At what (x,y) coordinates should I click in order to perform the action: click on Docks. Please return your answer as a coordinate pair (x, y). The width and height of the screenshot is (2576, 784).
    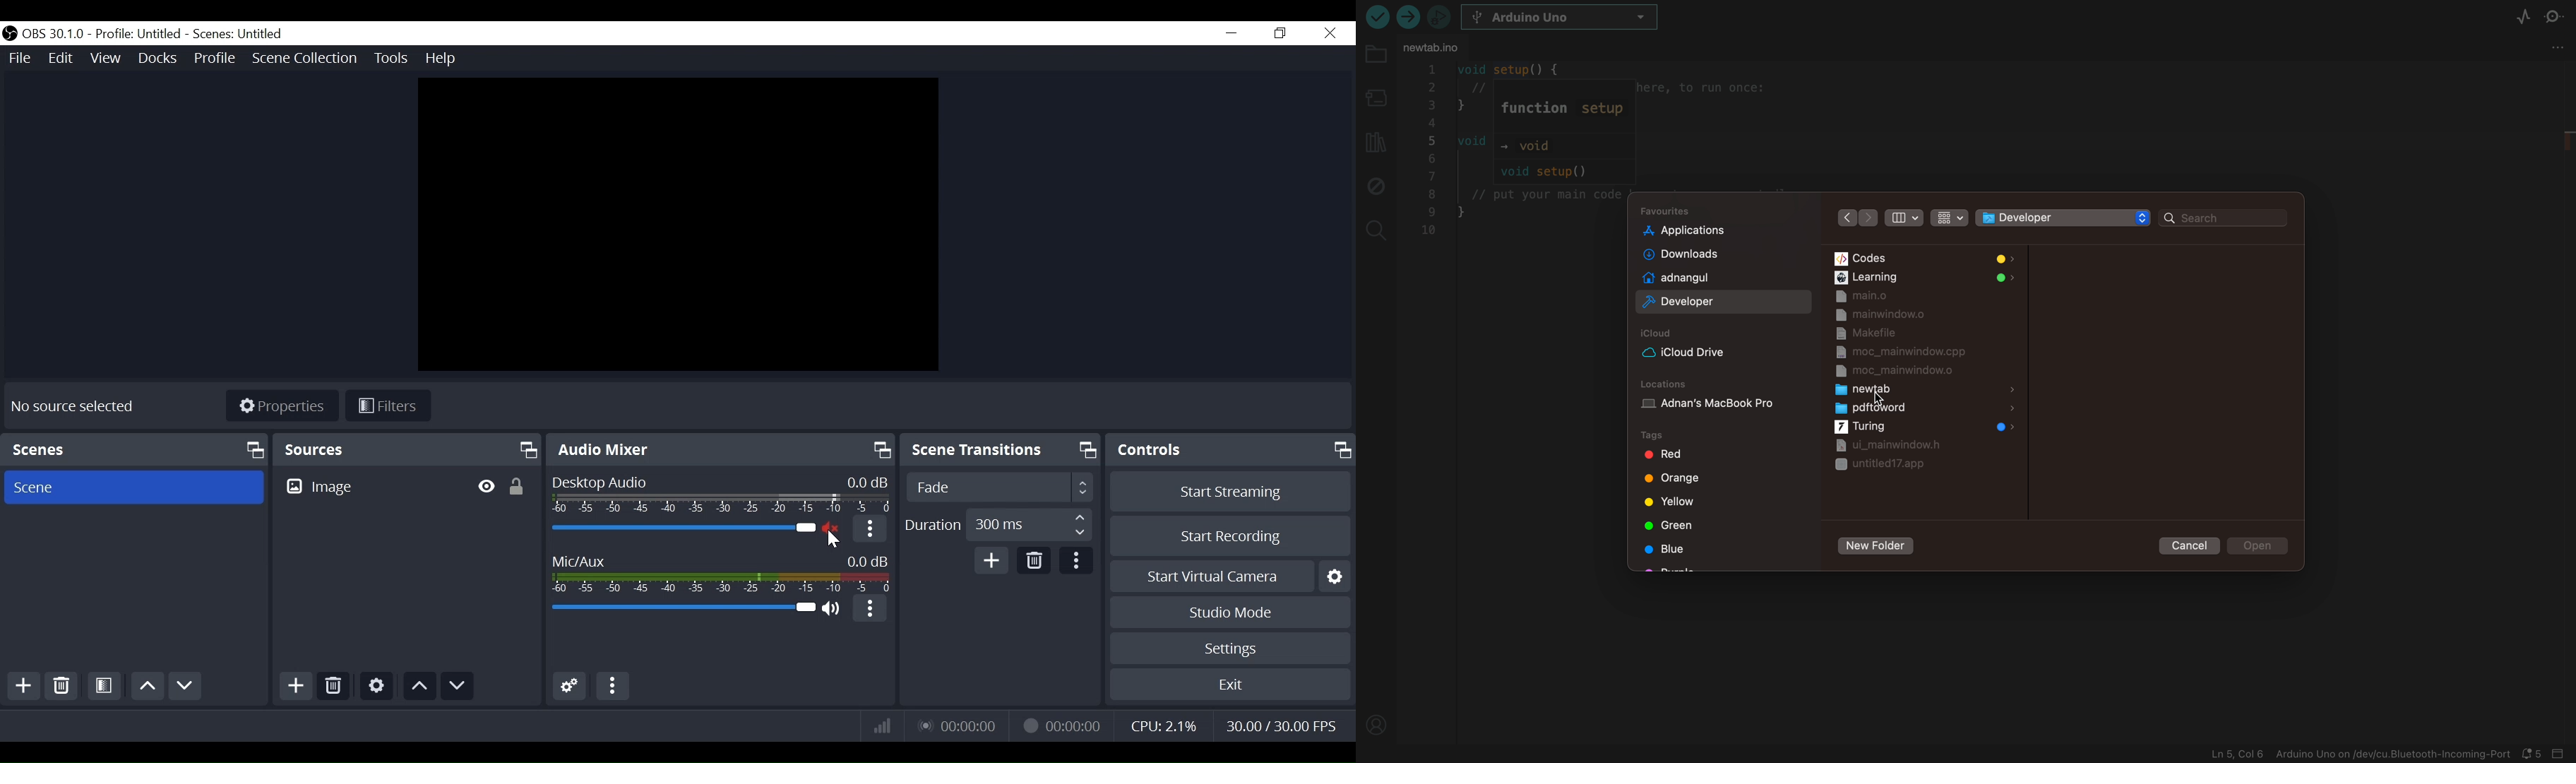
    Looking at the image, I should click on (159, 58).